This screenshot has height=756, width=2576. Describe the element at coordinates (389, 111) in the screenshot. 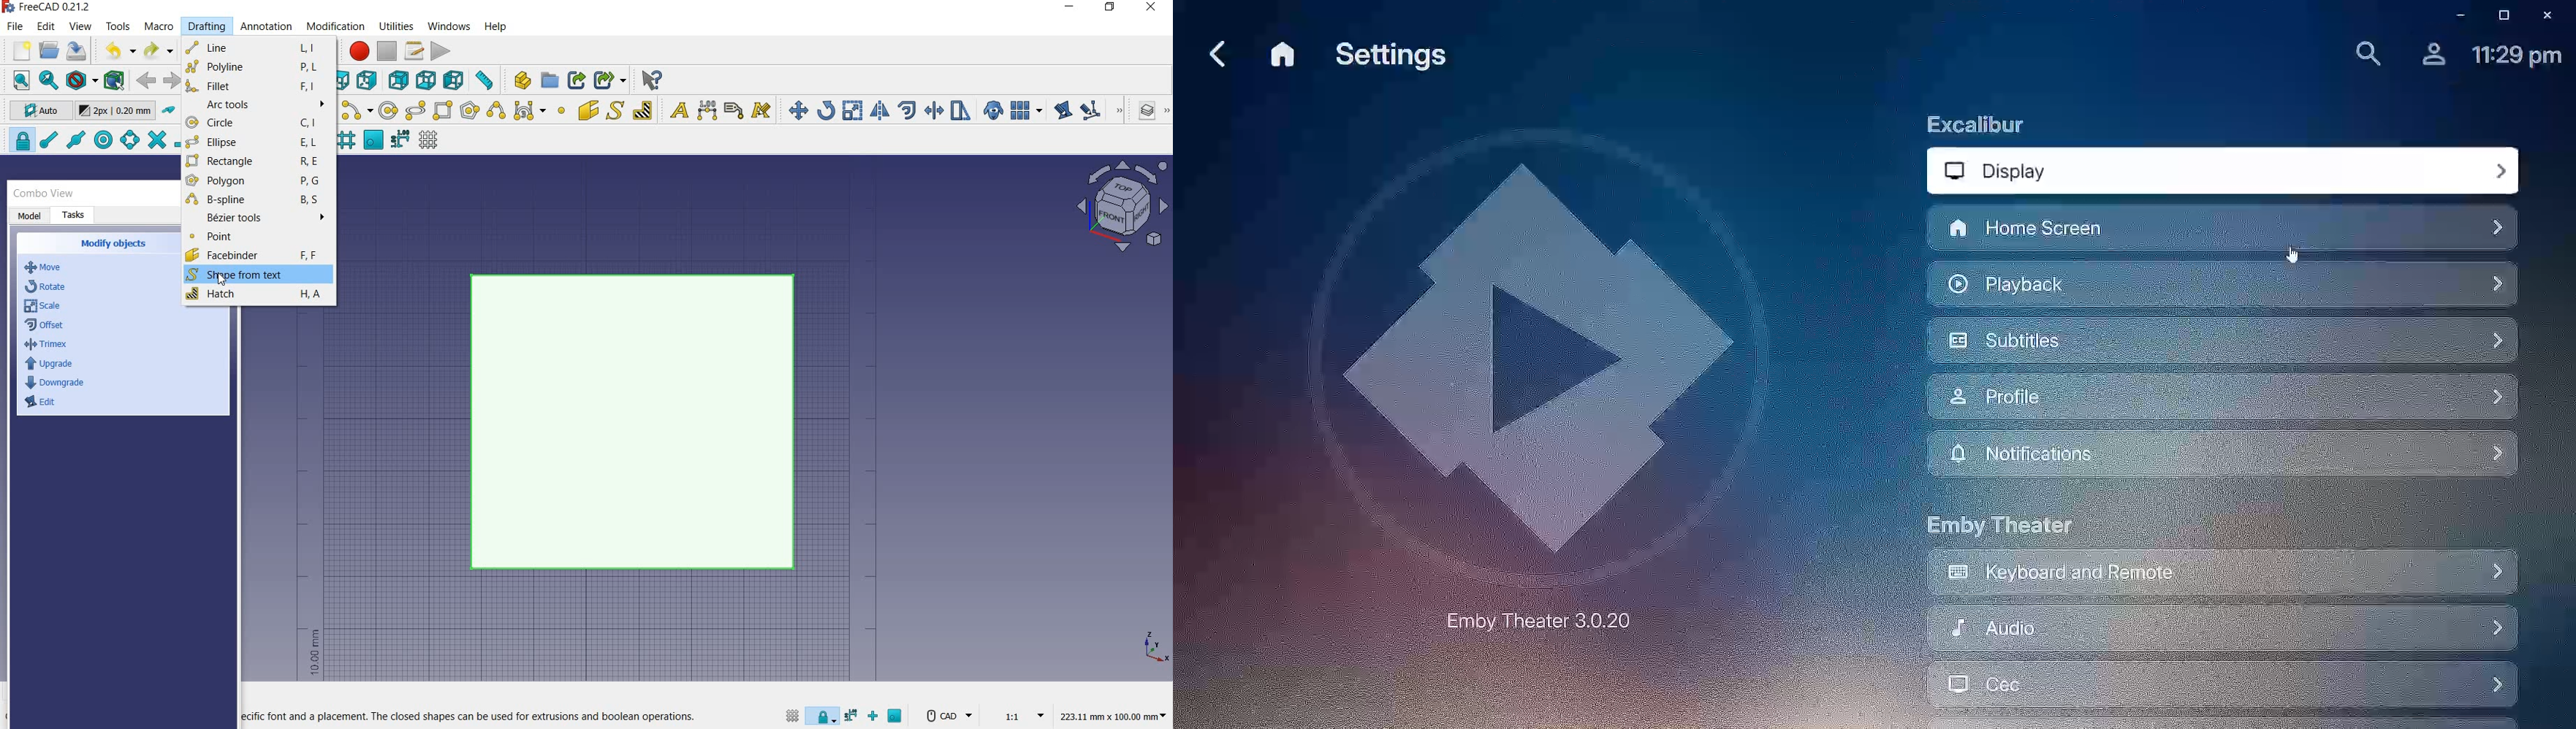

I see `circle` at that location.